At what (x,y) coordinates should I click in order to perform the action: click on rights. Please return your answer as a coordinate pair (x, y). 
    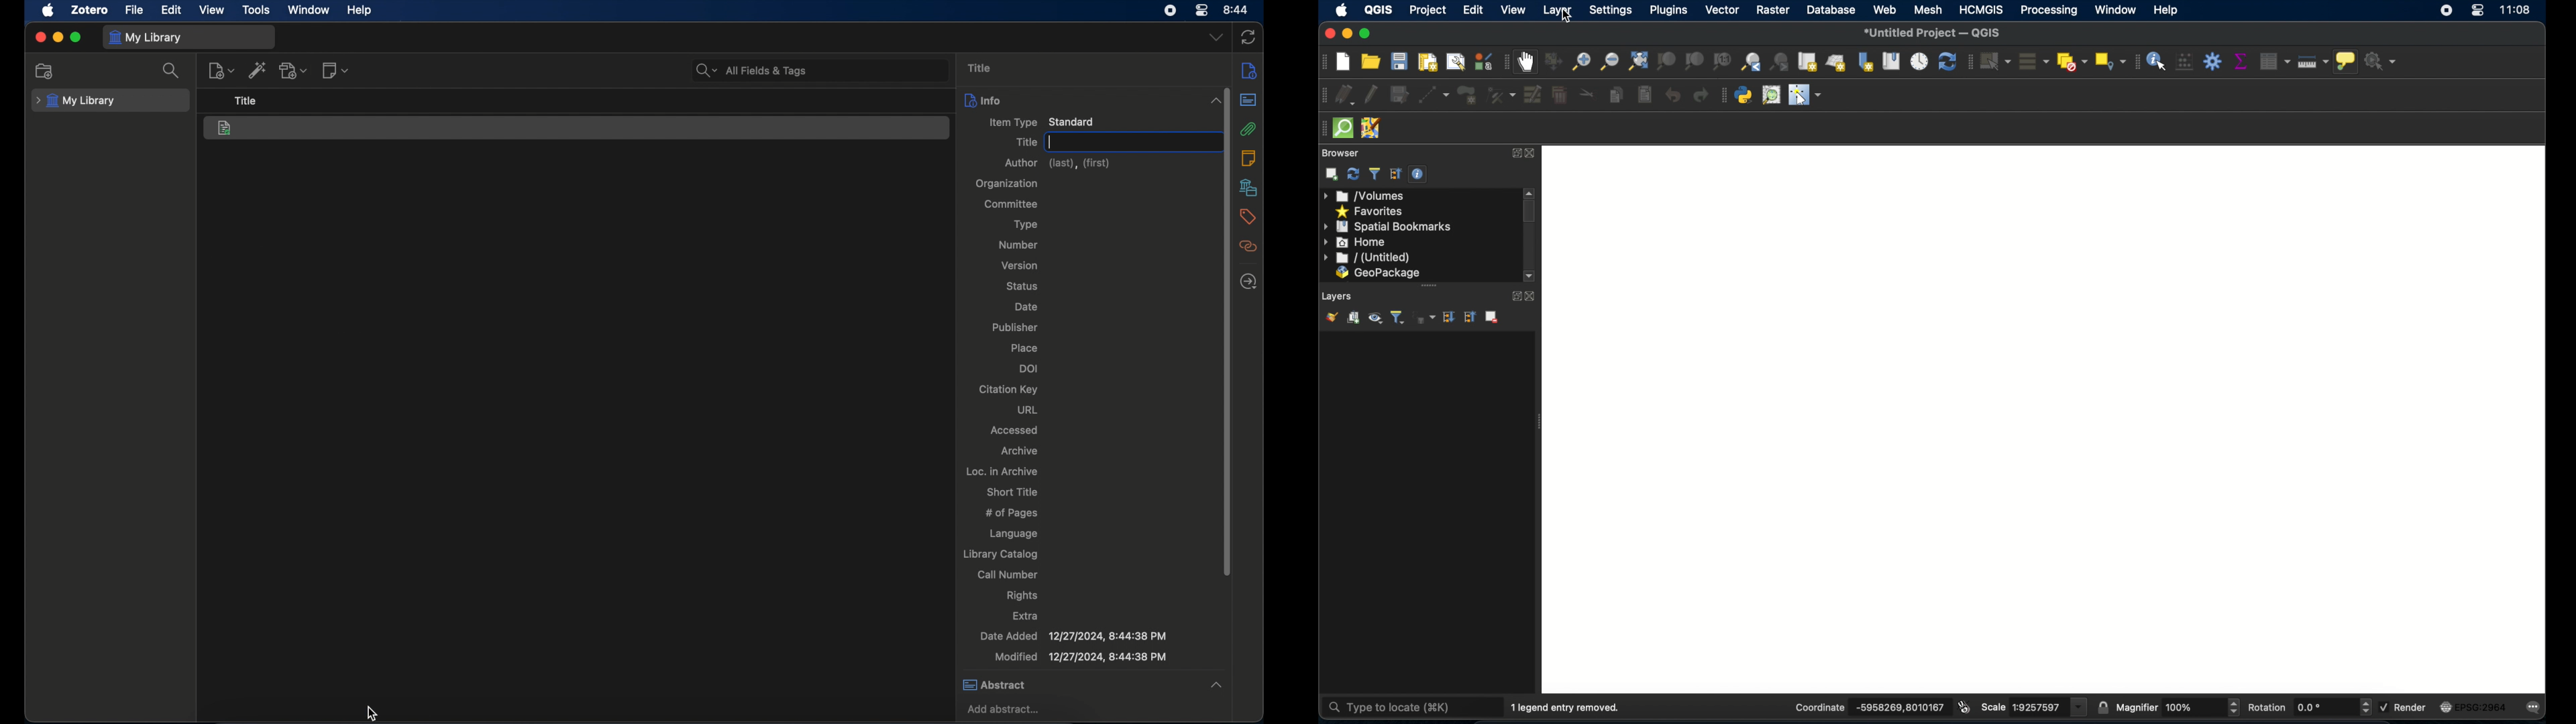
    Looking at the image, I should click on (1022, 596).